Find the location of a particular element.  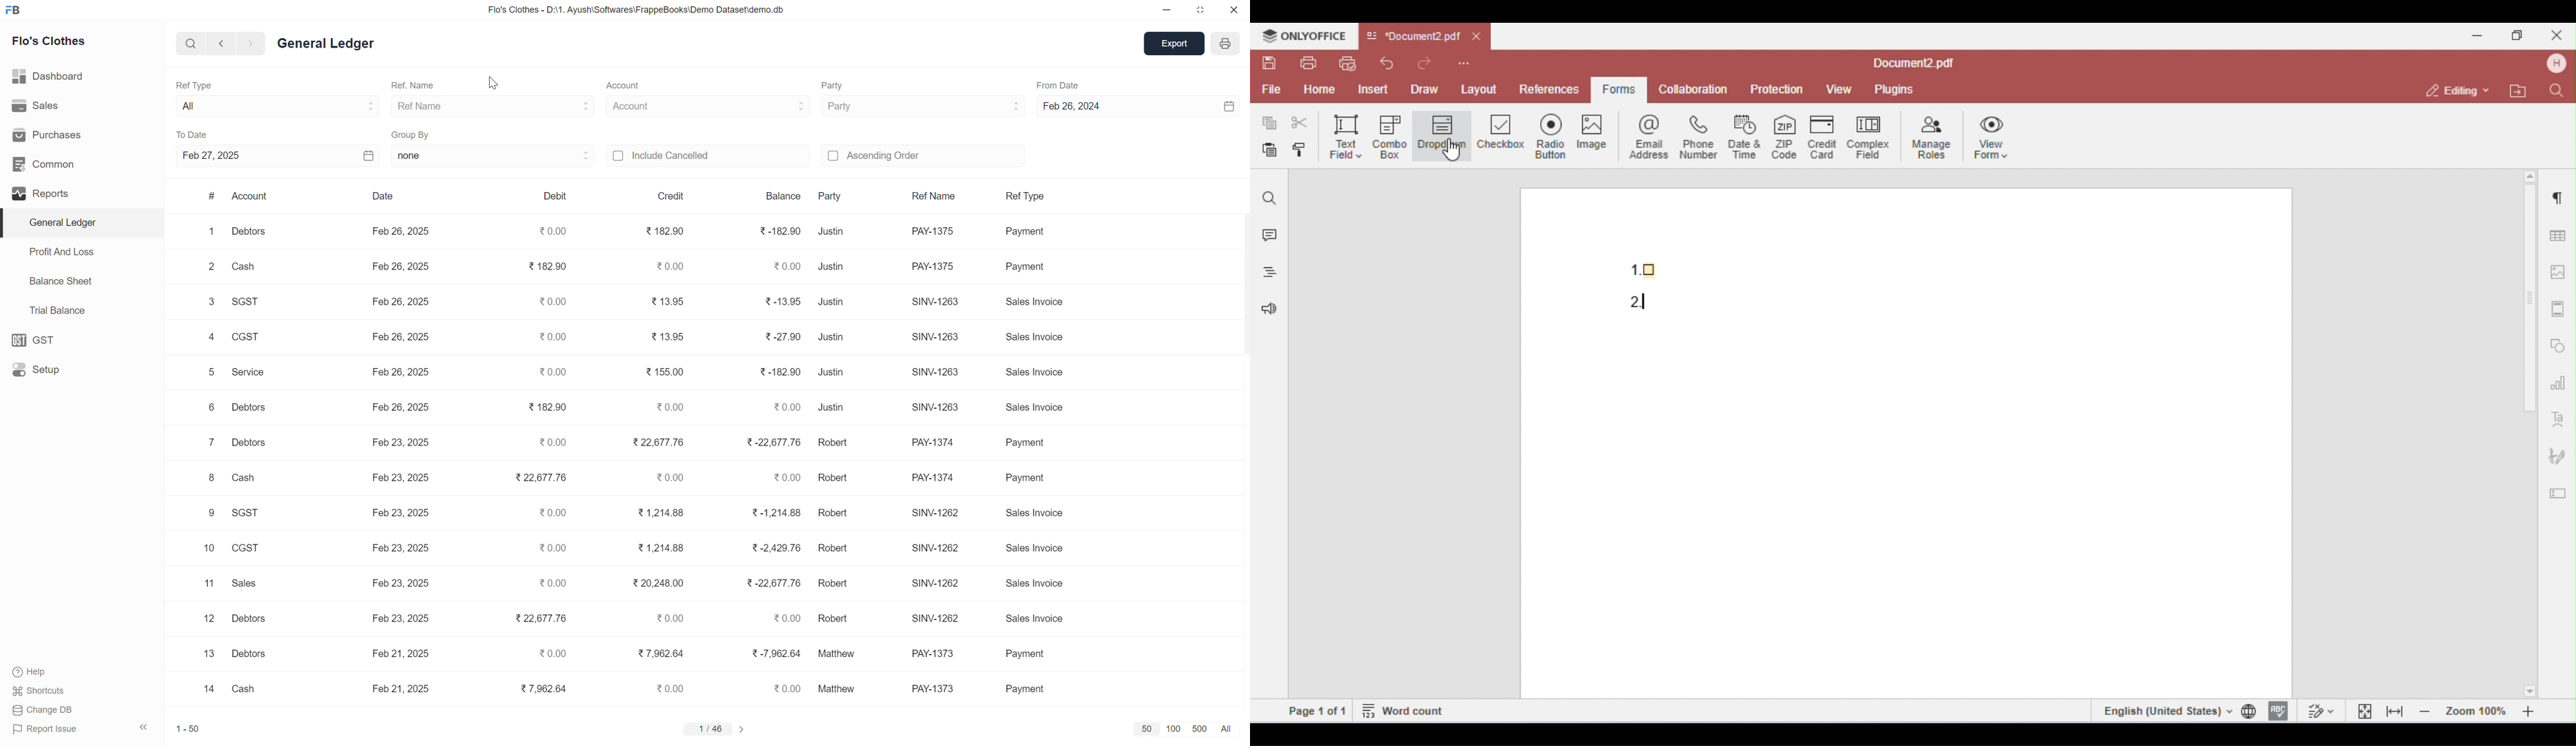

13 is located at coordinates (210, 653).